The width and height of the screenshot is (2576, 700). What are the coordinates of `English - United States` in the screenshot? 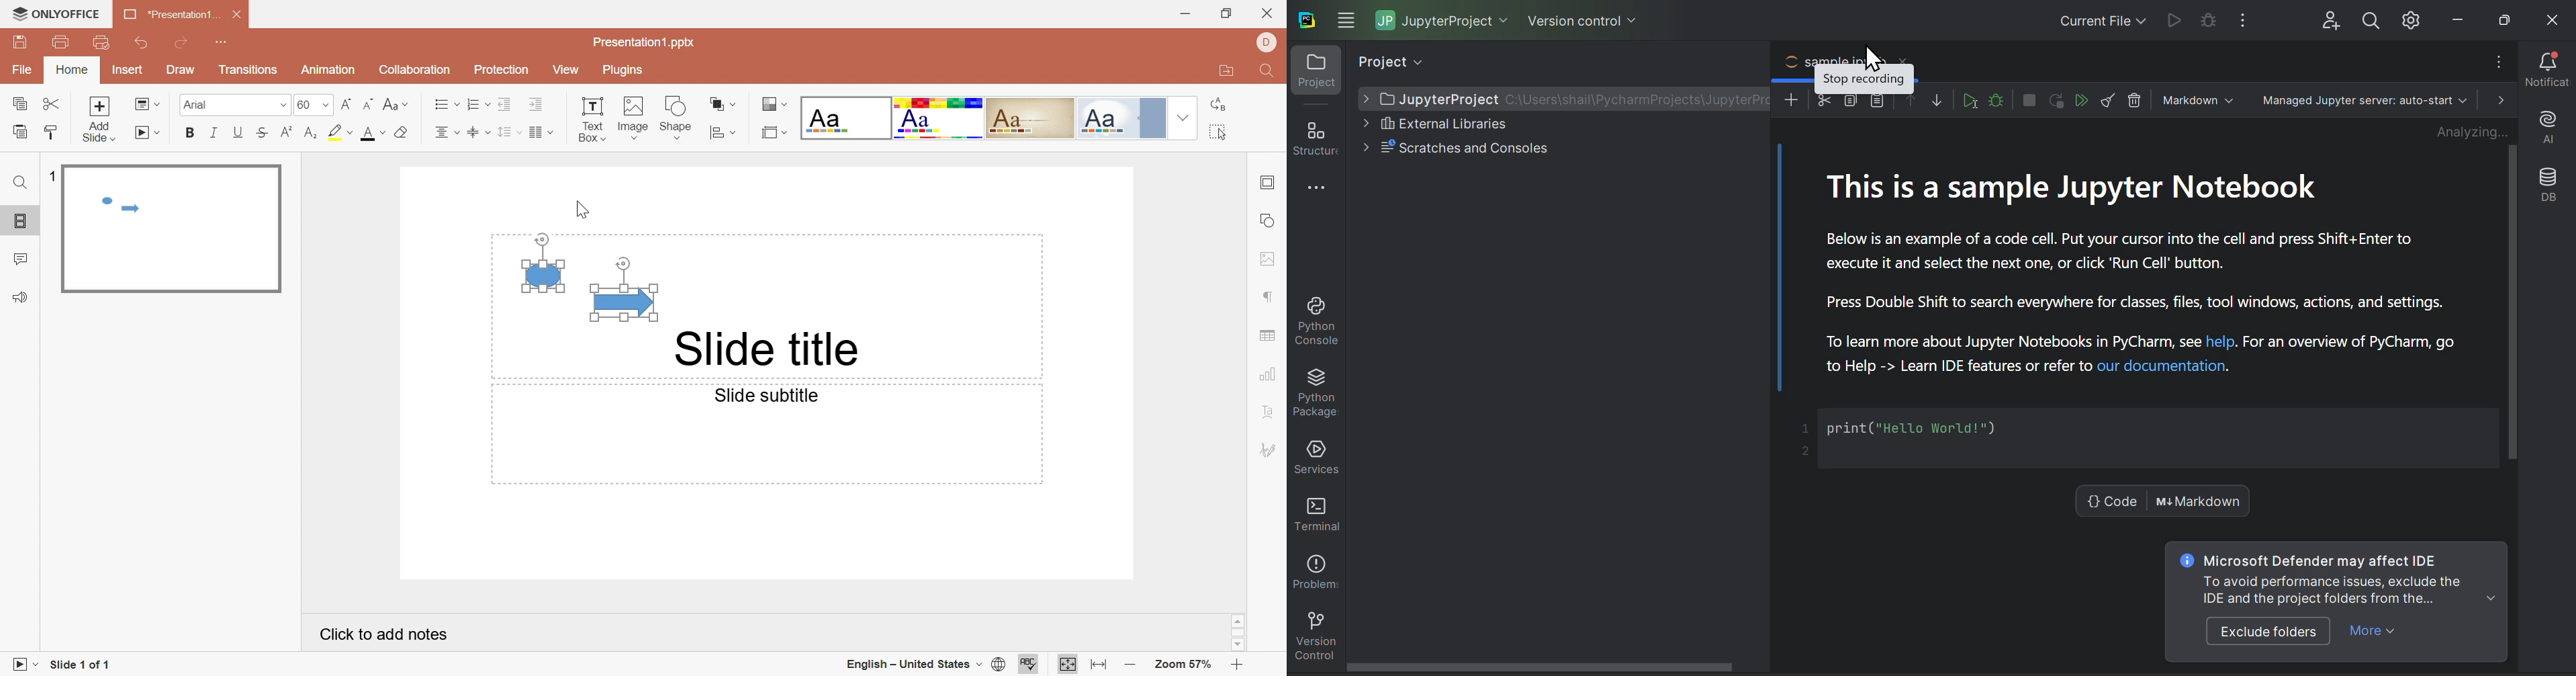 It's located at (909, 663).